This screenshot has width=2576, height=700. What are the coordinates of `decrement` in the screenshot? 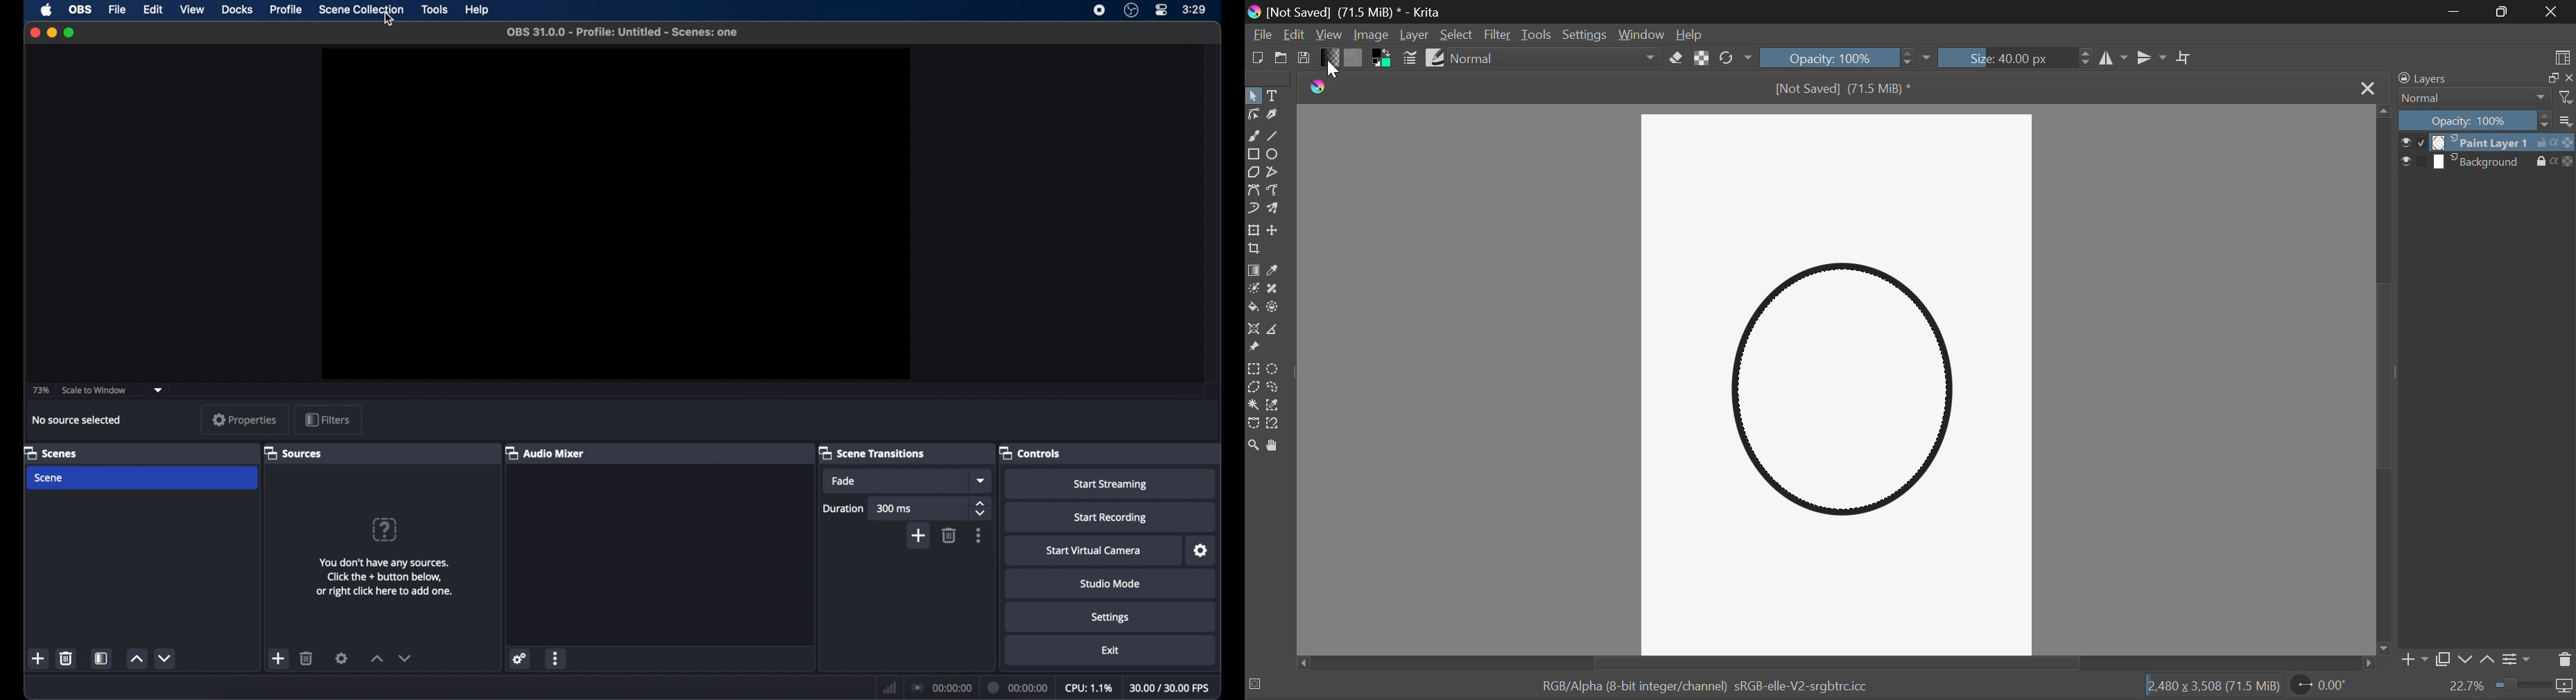 It's located at (406, 658).